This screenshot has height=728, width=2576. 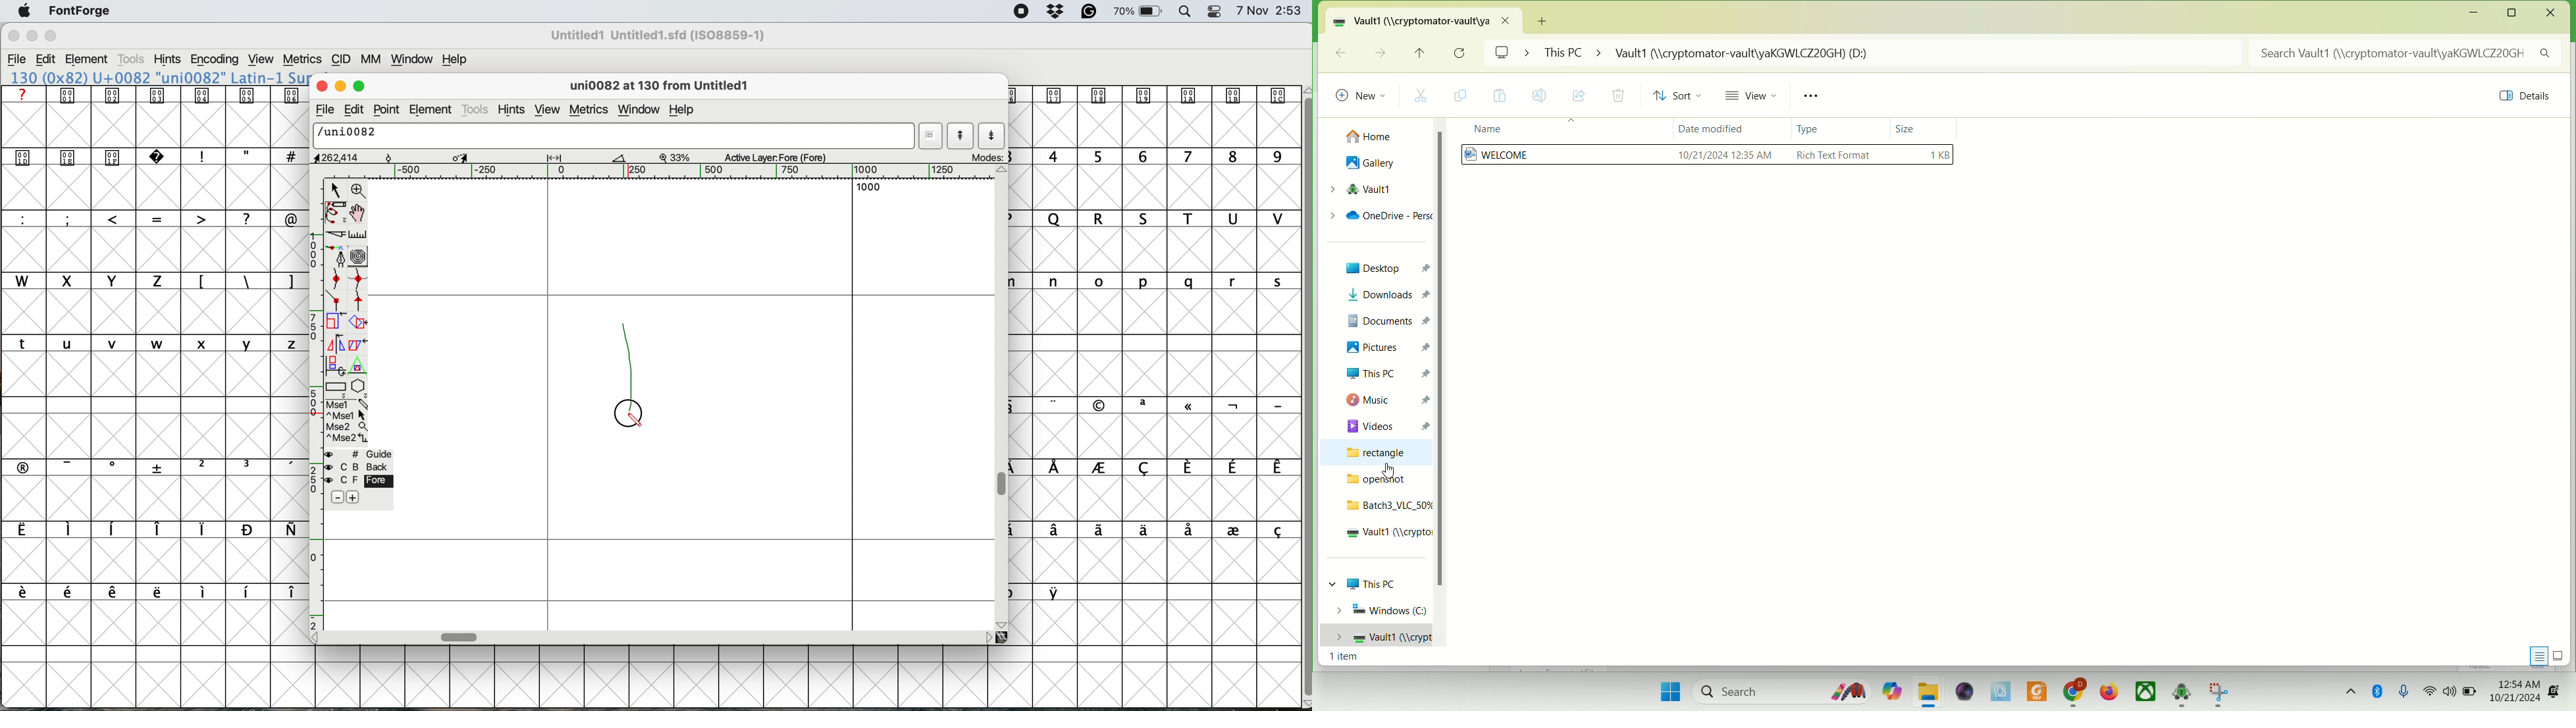 I want to click on help, so click(x=686, y=111).